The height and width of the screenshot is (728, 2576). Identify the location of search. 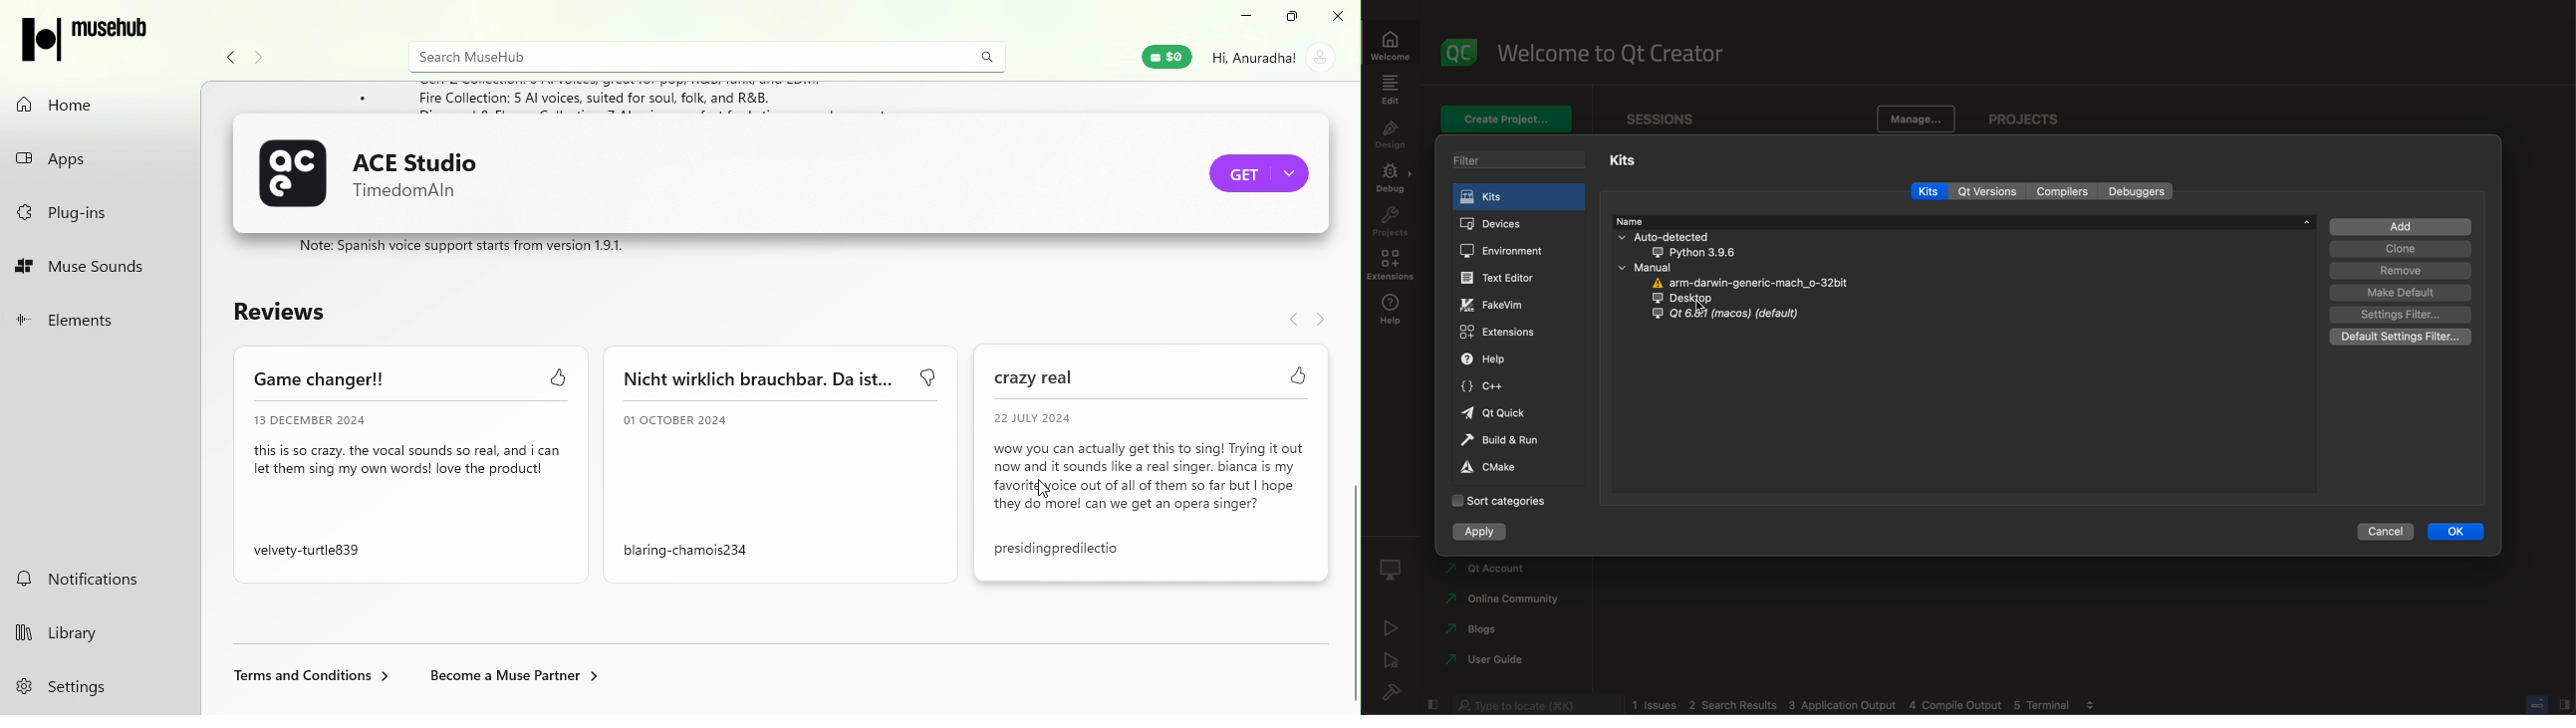
(983, 56).